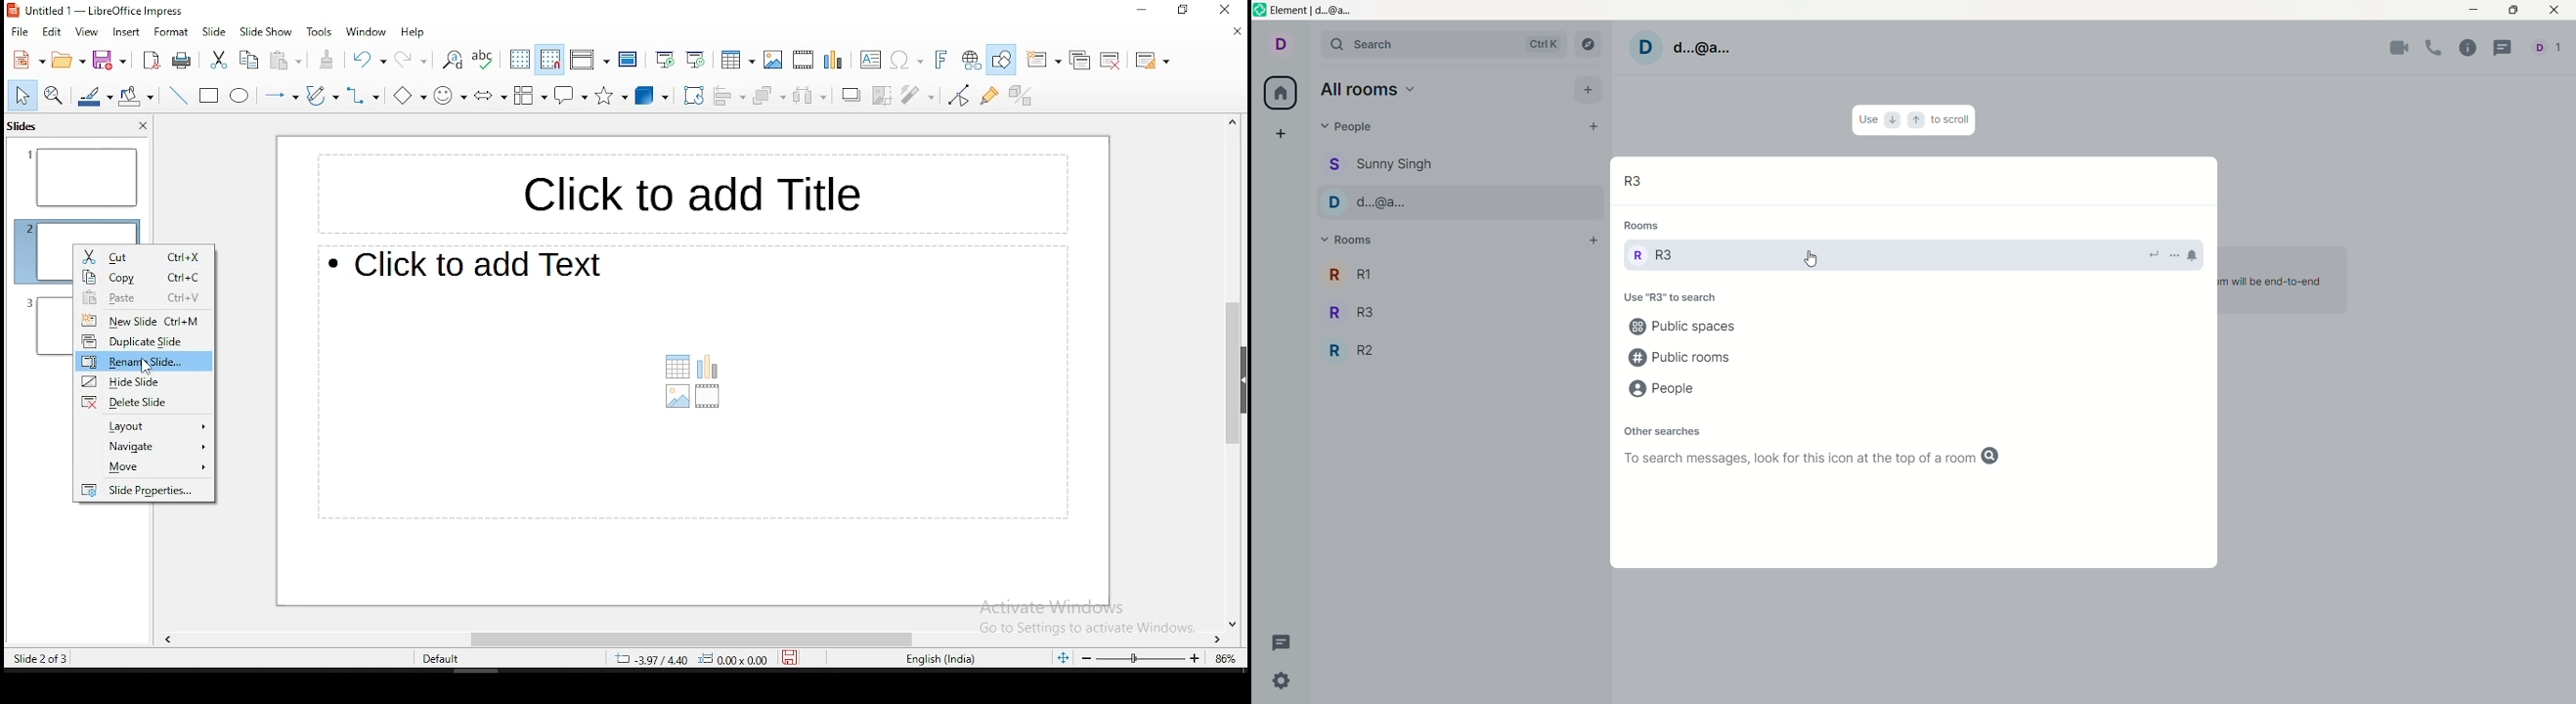  Describe the element at coordinates (251, 61) in the screenshot. I see `copy` at that location.